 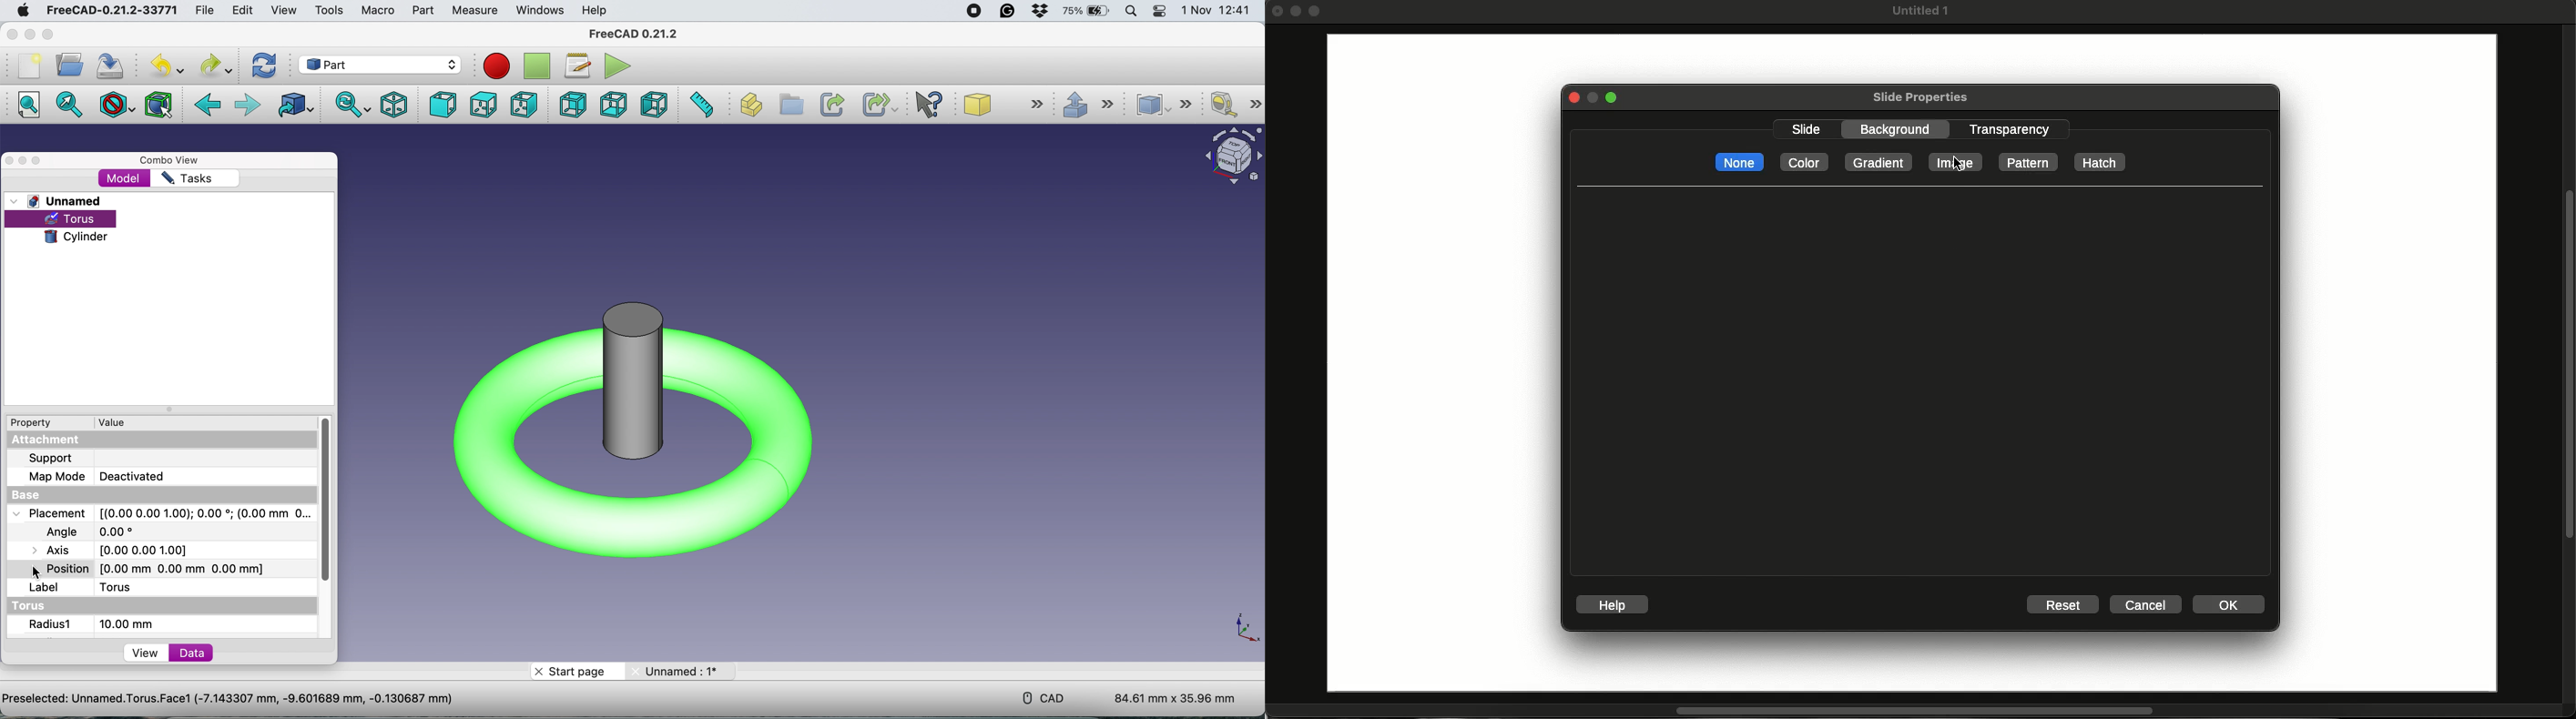 I want to click on None, so click(x=1739, y=162).